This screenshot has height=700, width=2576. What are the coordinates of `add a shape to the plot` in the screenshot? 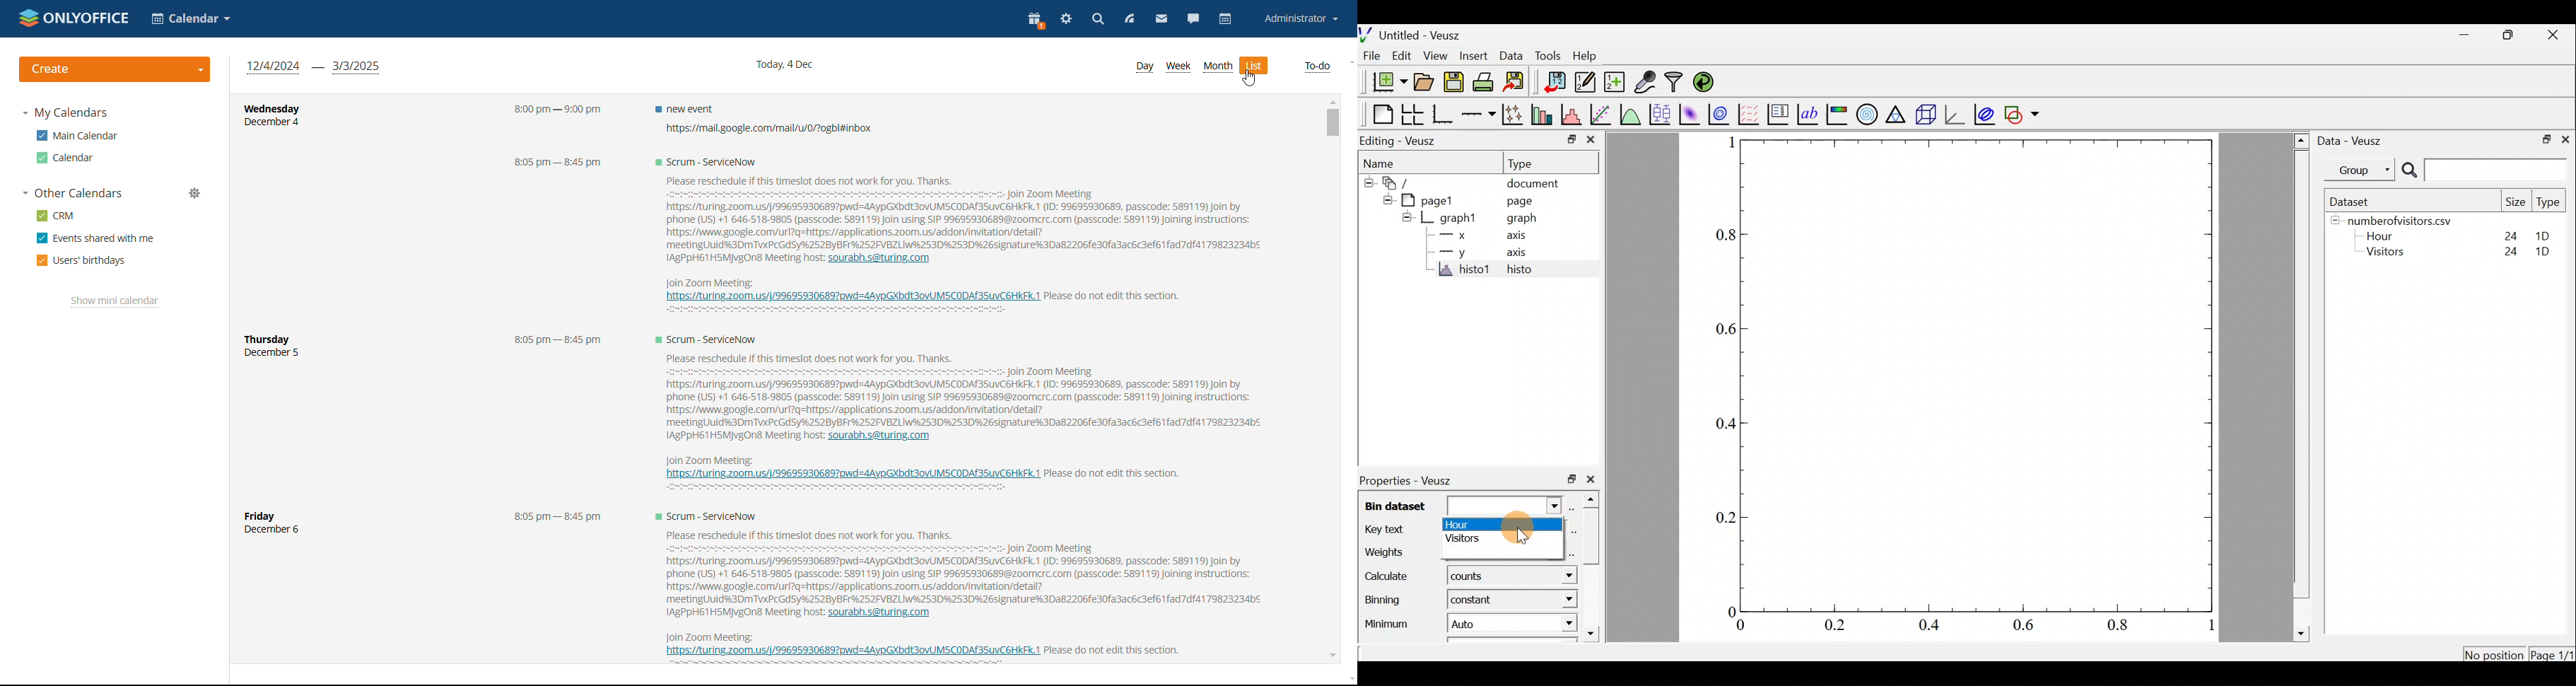 It's located at (2023, 115).